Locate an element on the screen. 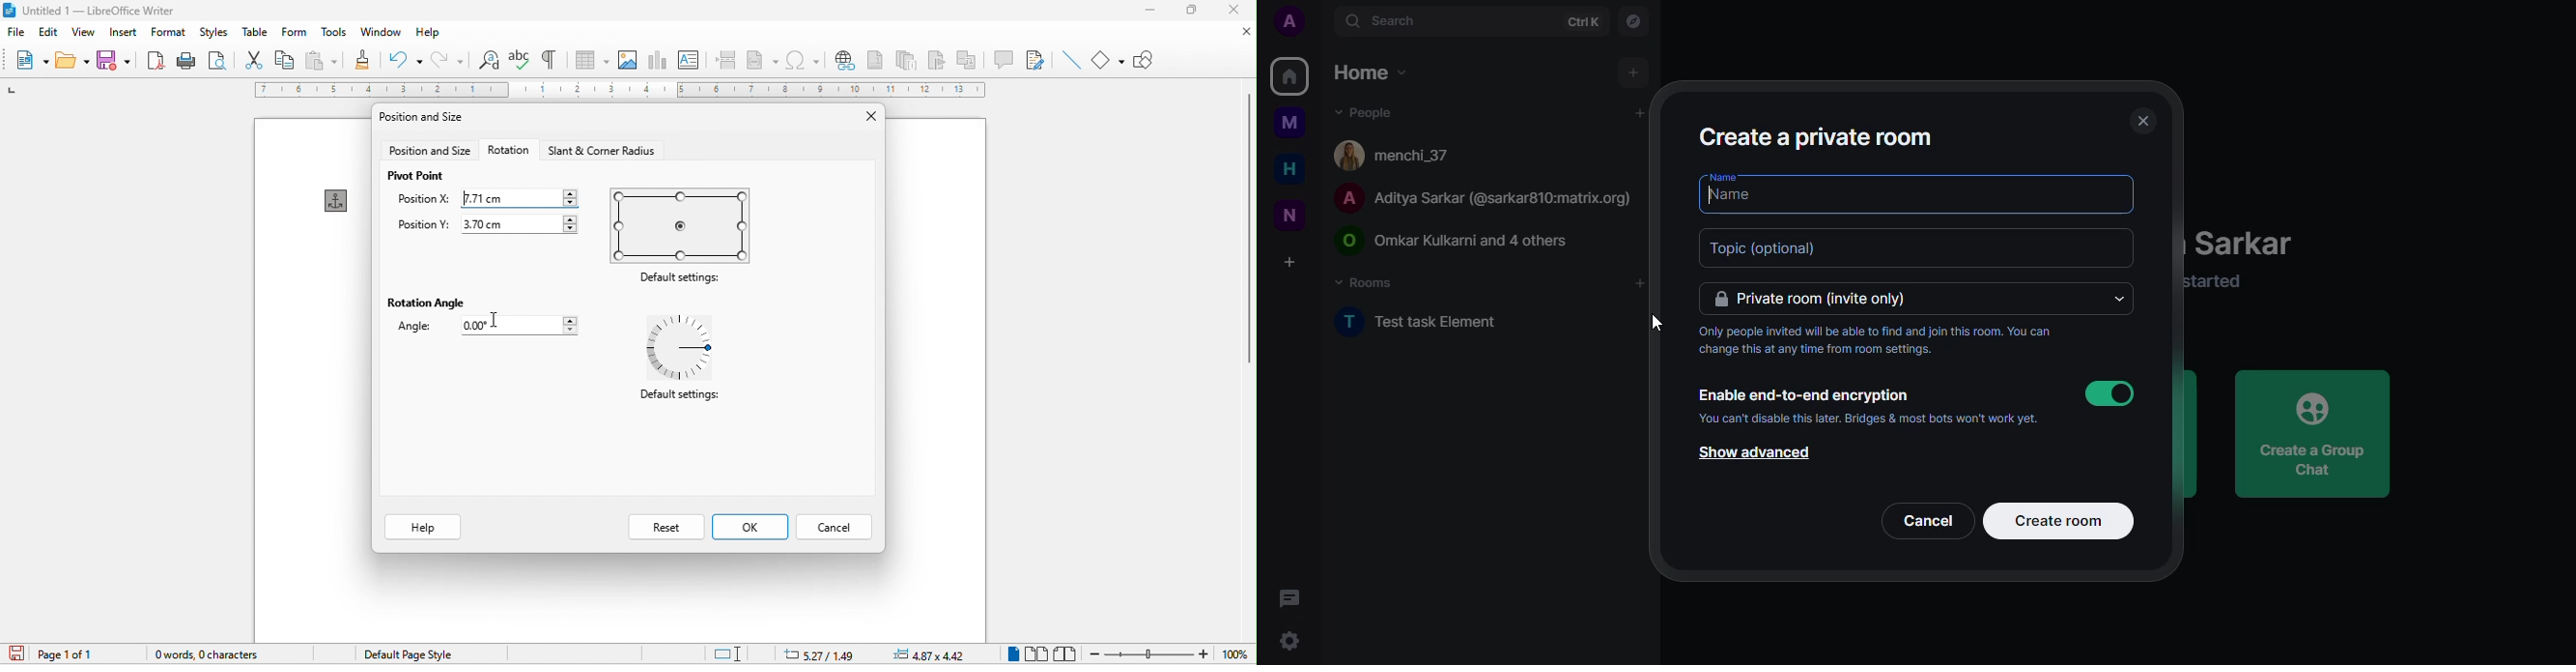 This screenshot has width=2576, height=672. 7.71 cm is located at coordinates (522, 197).